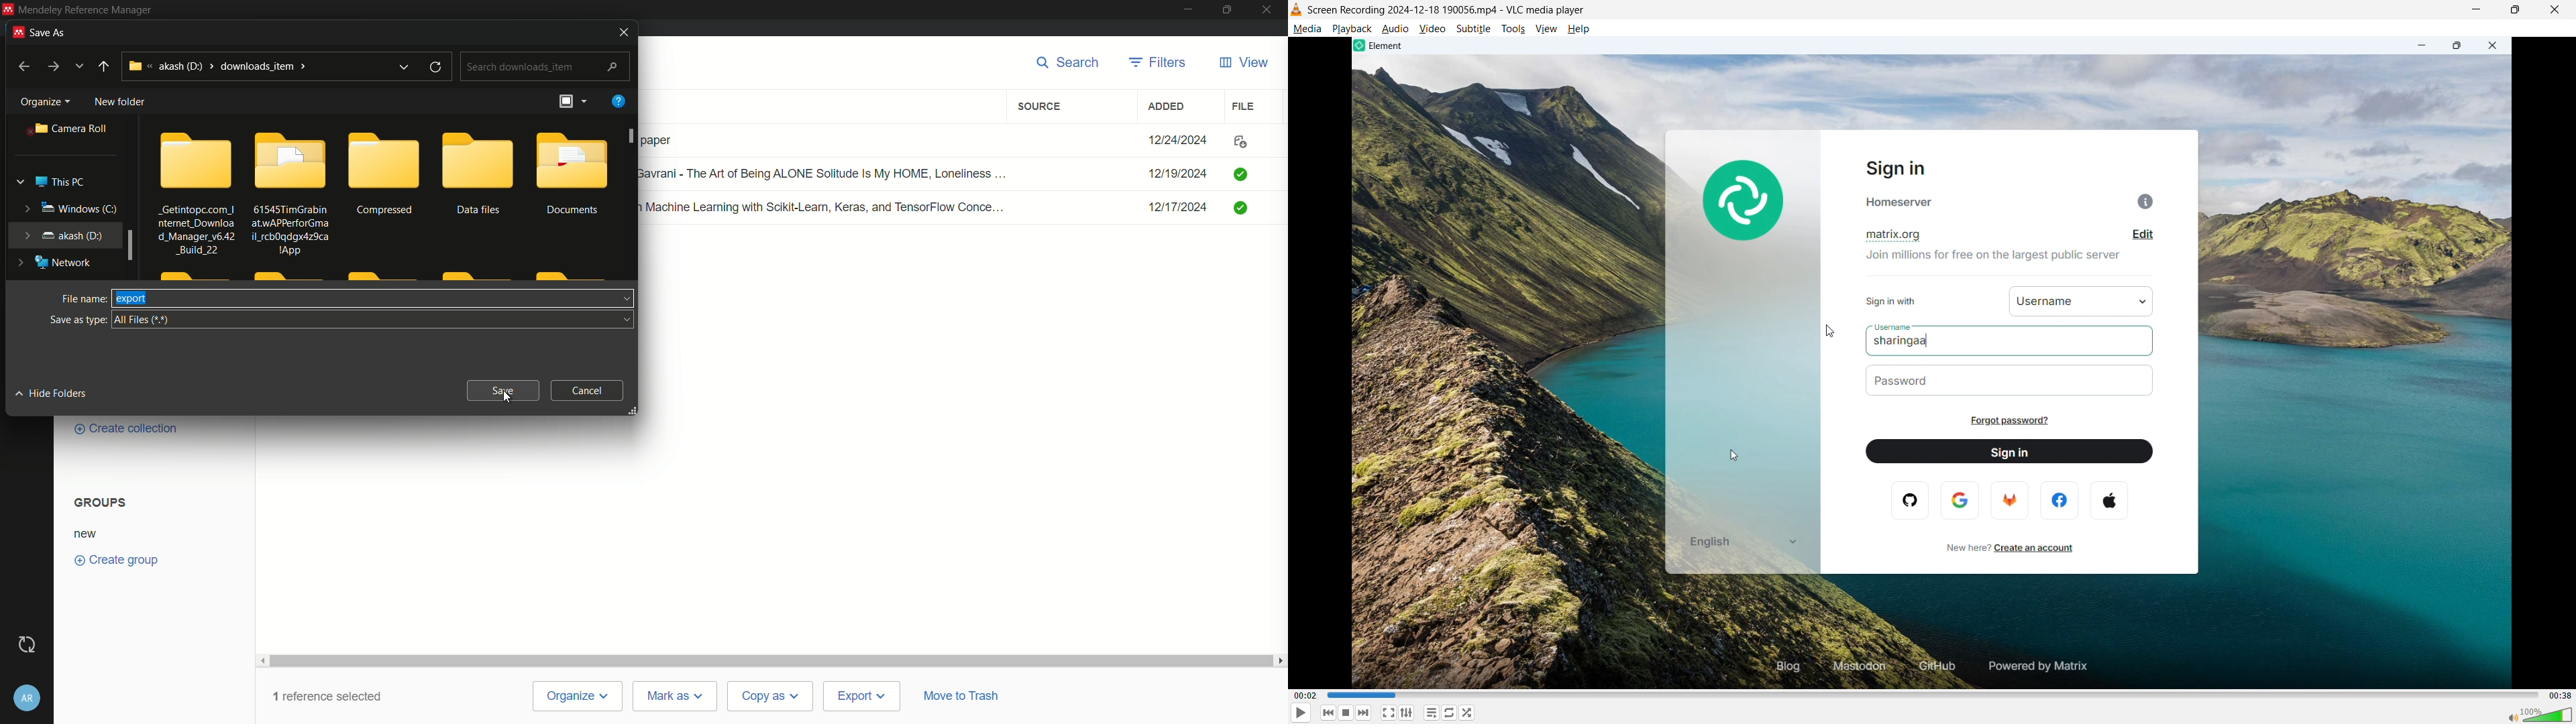  What do you see at coordinates (1432, 28) in the screenshot?
I see `Video ` at bounding box center [1432, 28].